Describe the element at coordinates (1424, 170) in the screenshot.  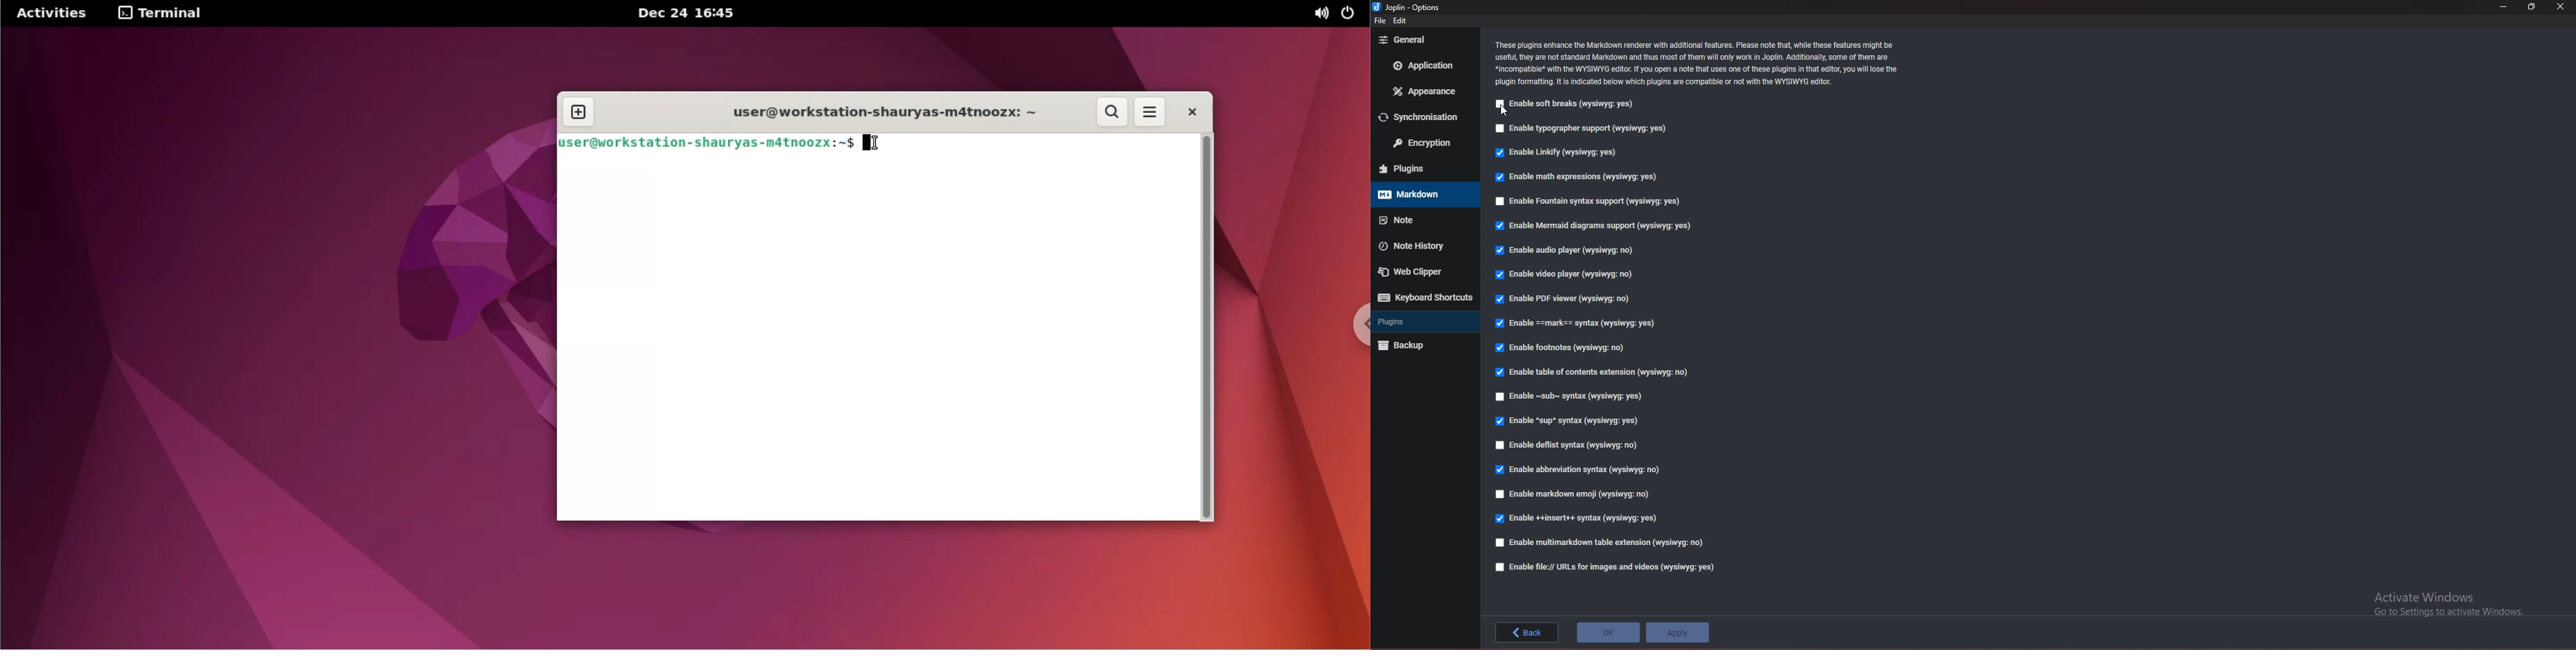
I see `plugins` at that location.